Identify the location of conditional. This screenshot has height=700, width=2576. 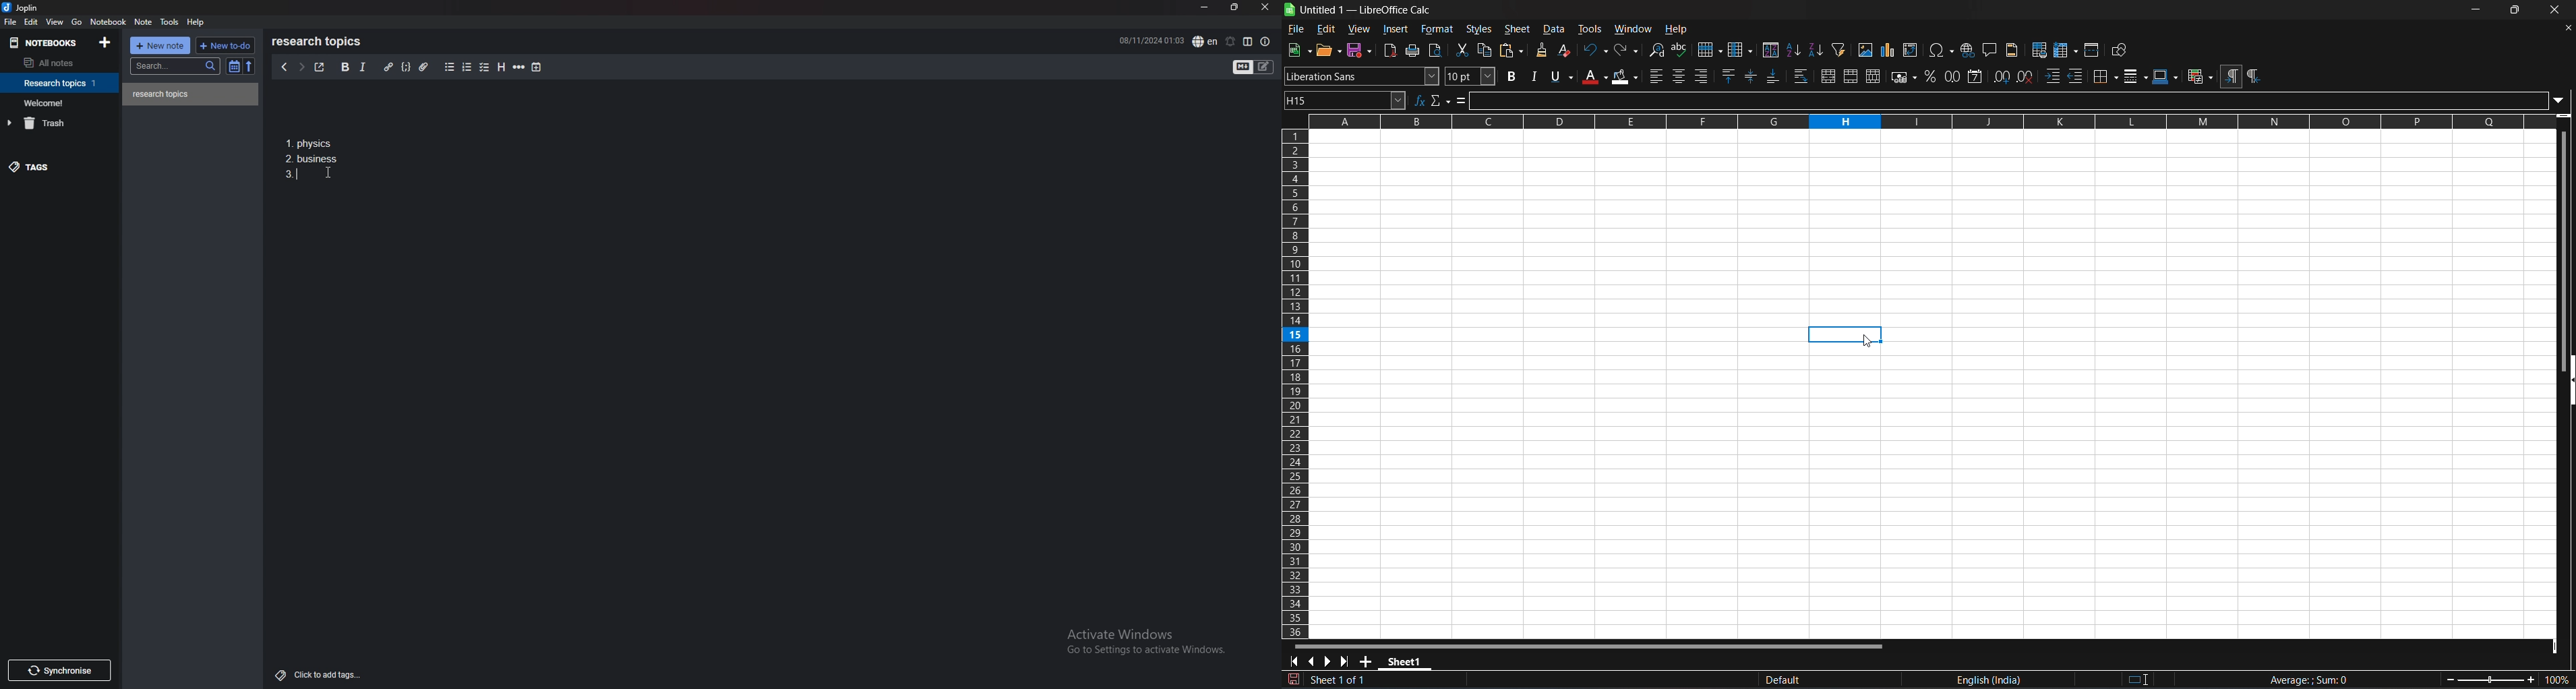
(2200, 76).